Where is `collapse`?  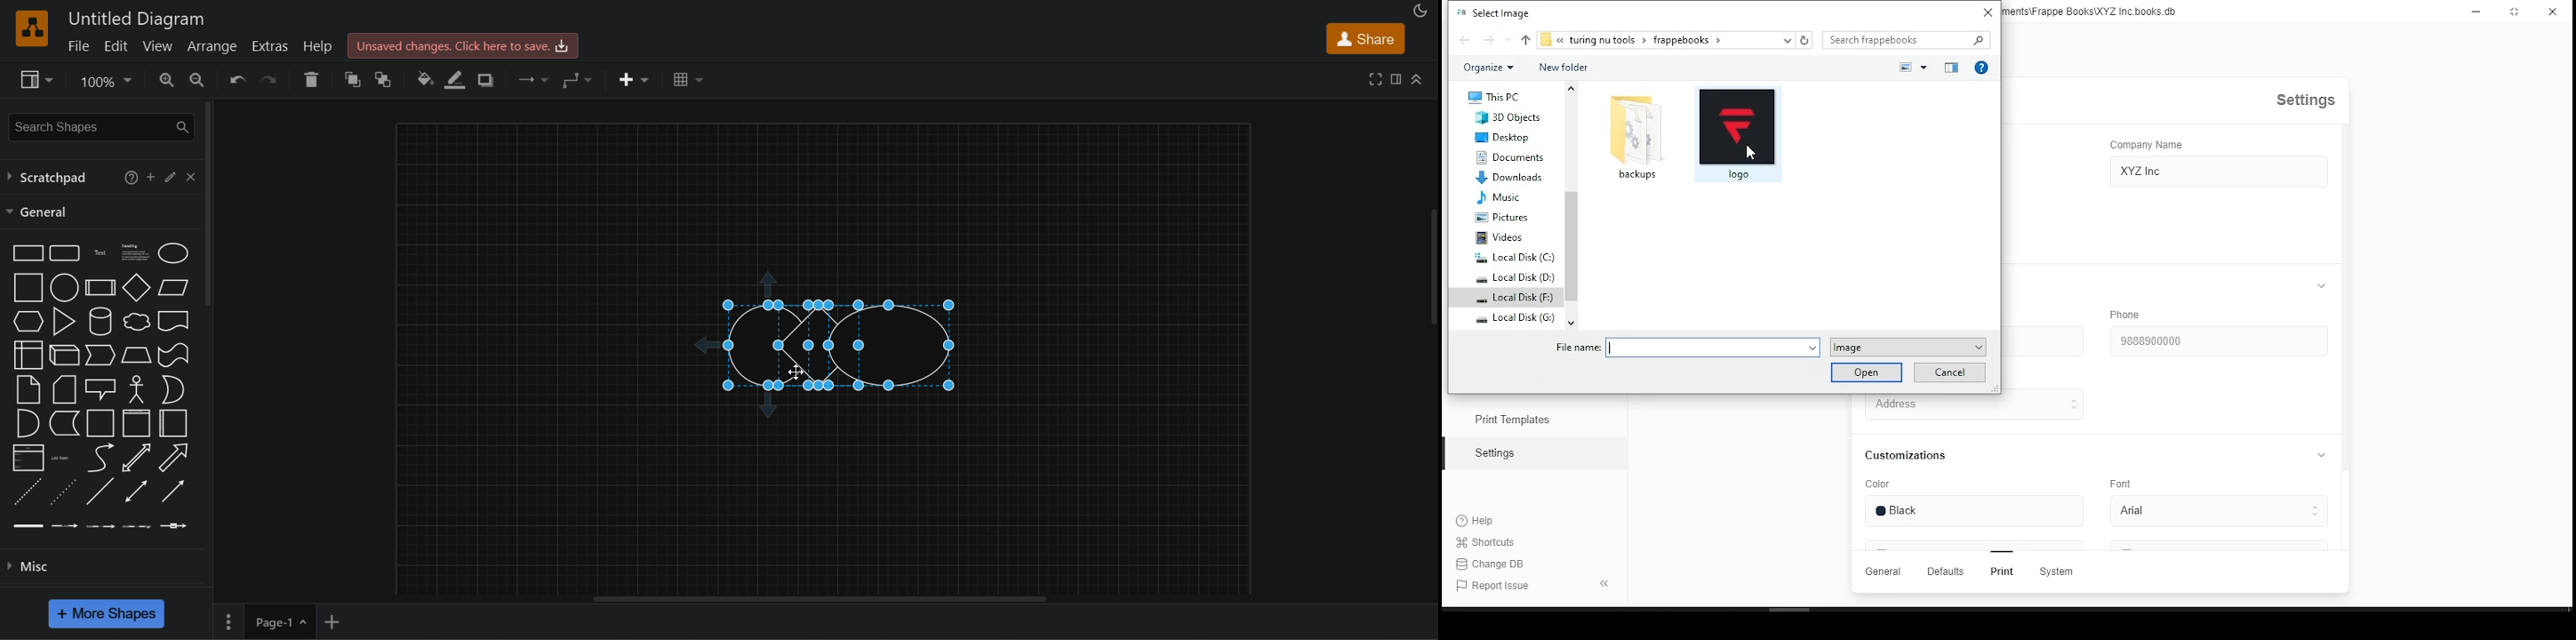
collapse is located at coordinates (2322, 285).